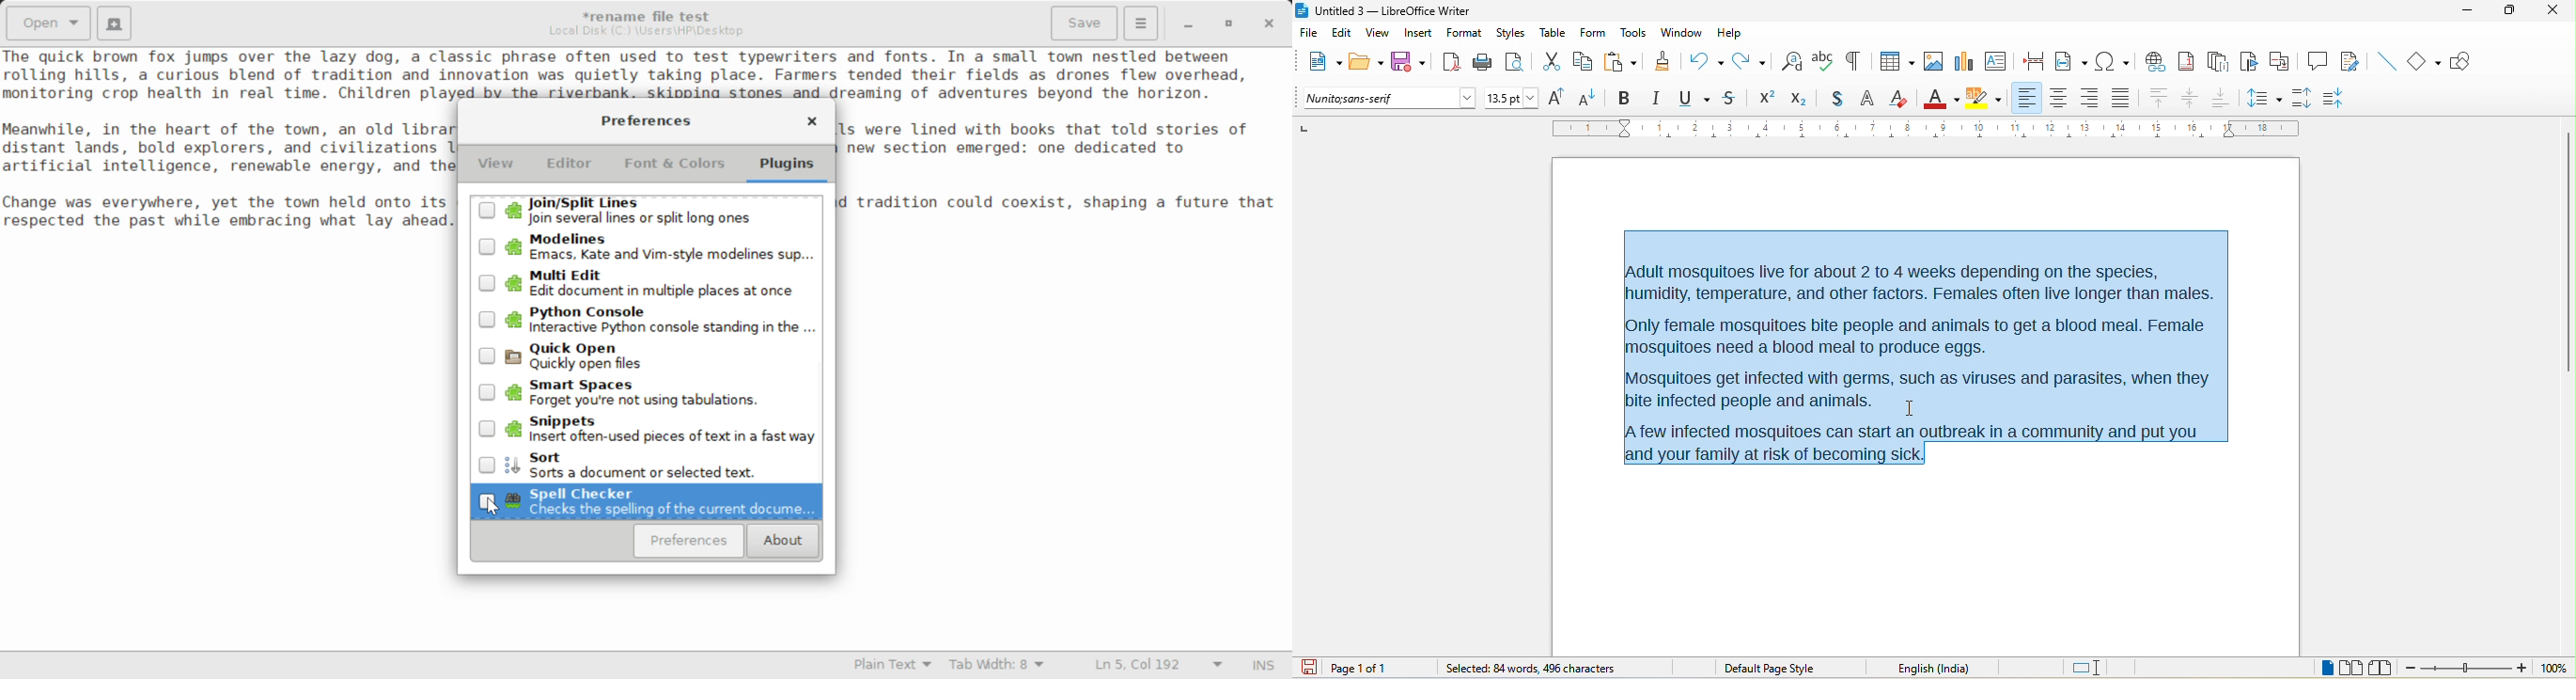 The height and width of the screenshot is (700, 2576). What do you see at coordinates (2154, 59) in the screenshot?
I see `hyperlink` at bounding box center [2154, 59].